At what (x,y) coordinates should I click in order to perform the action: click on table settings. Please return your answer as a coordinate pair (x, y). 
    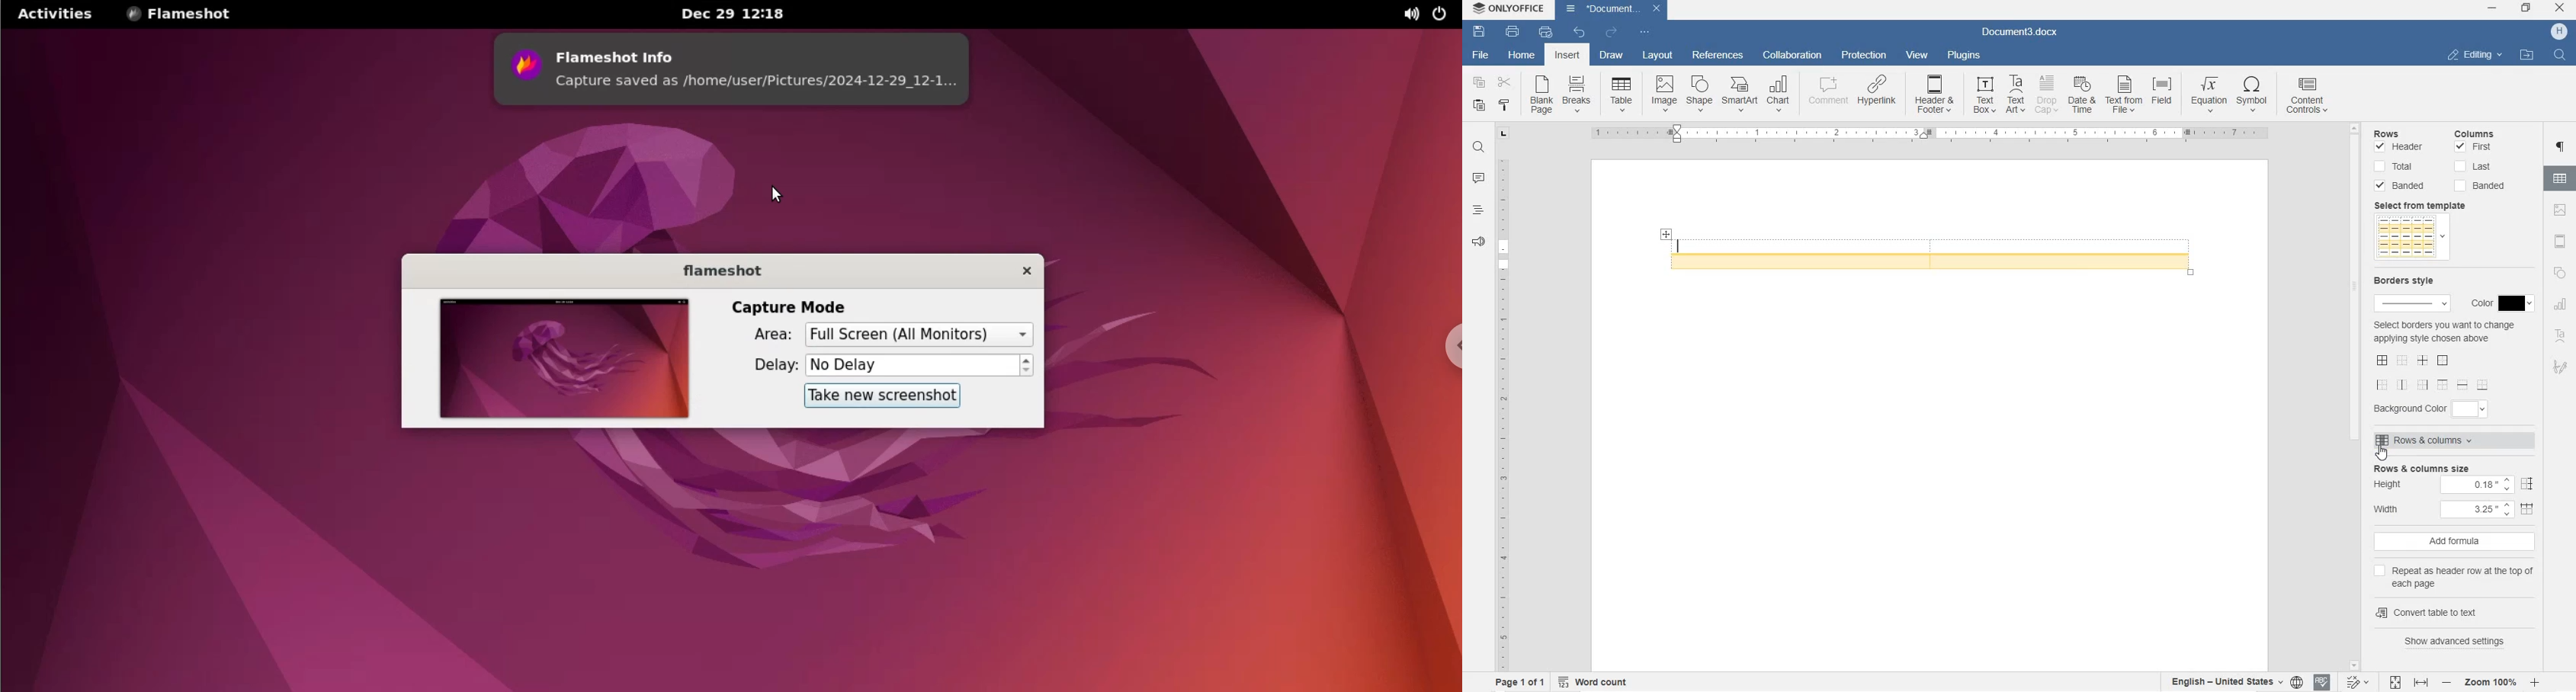
    Looking at the image, I should click on (2562, 180).